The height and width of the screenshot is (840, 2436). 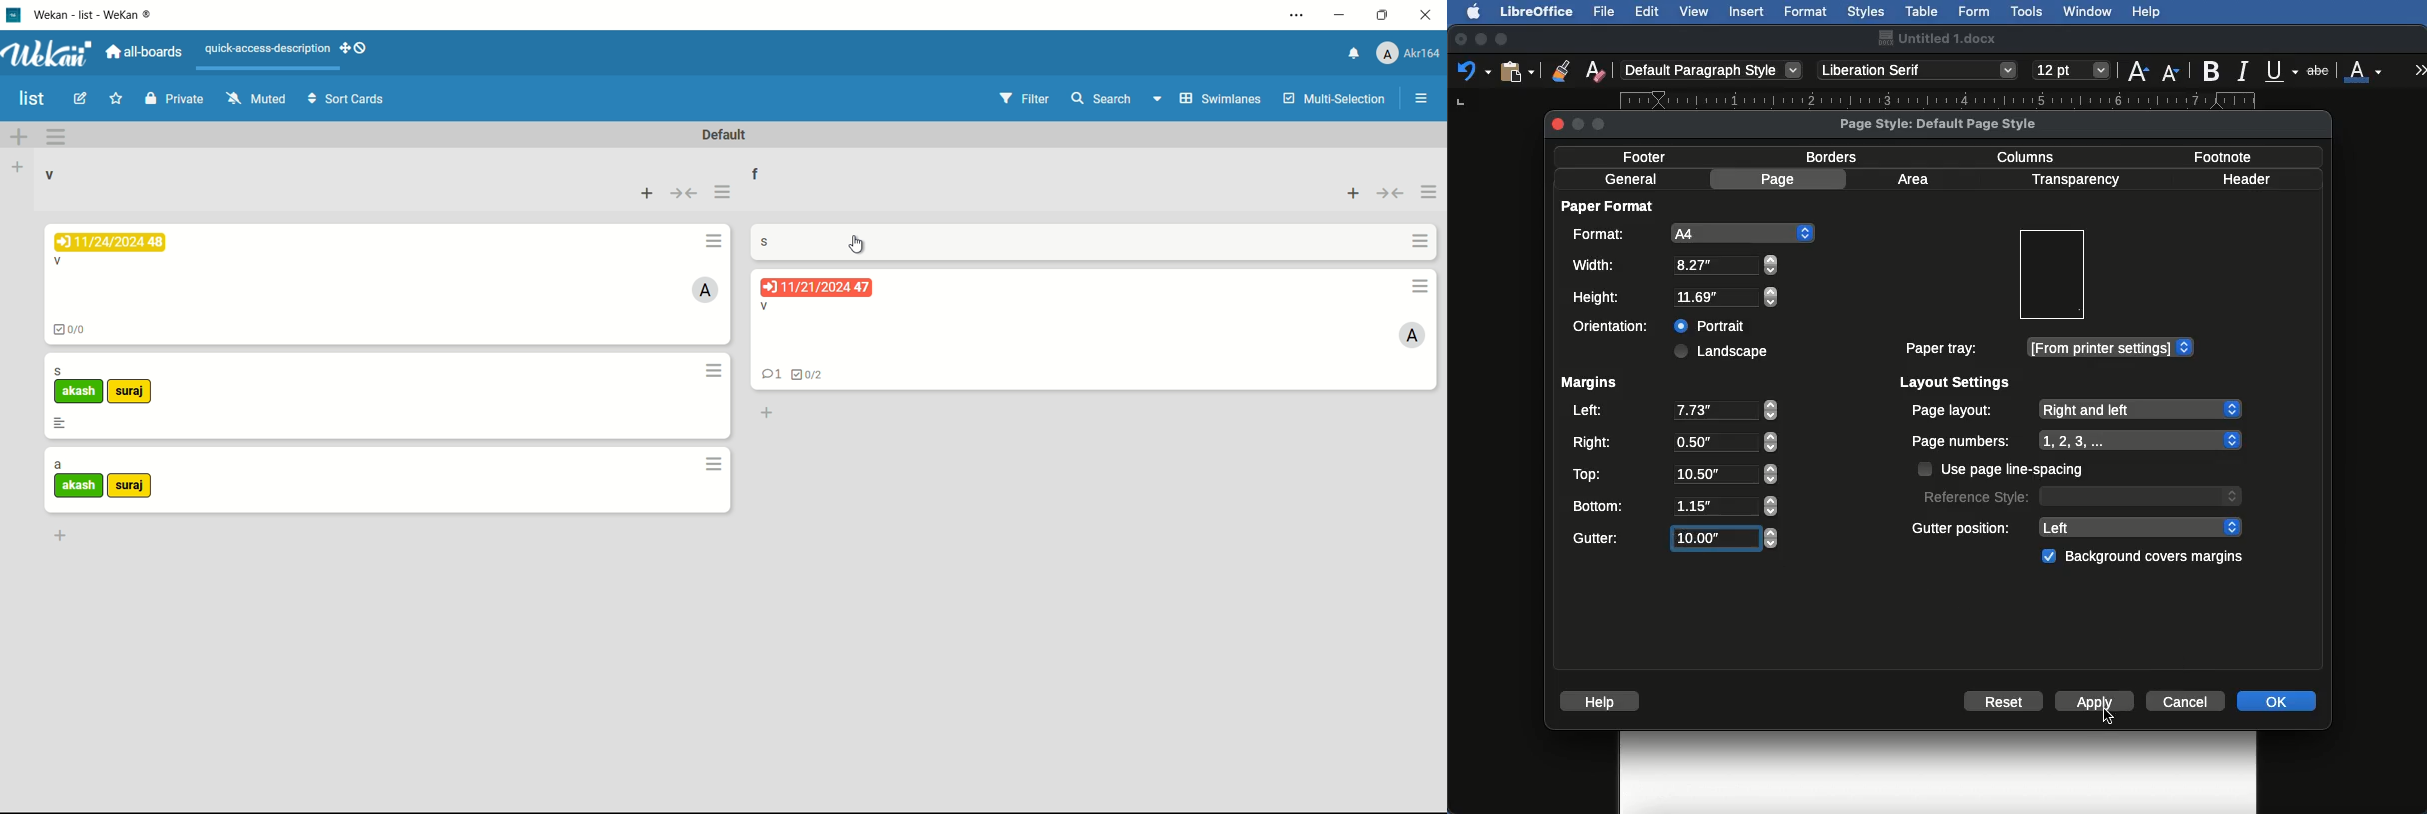 I want to click on add card bottom, so click(x=60, y=535).